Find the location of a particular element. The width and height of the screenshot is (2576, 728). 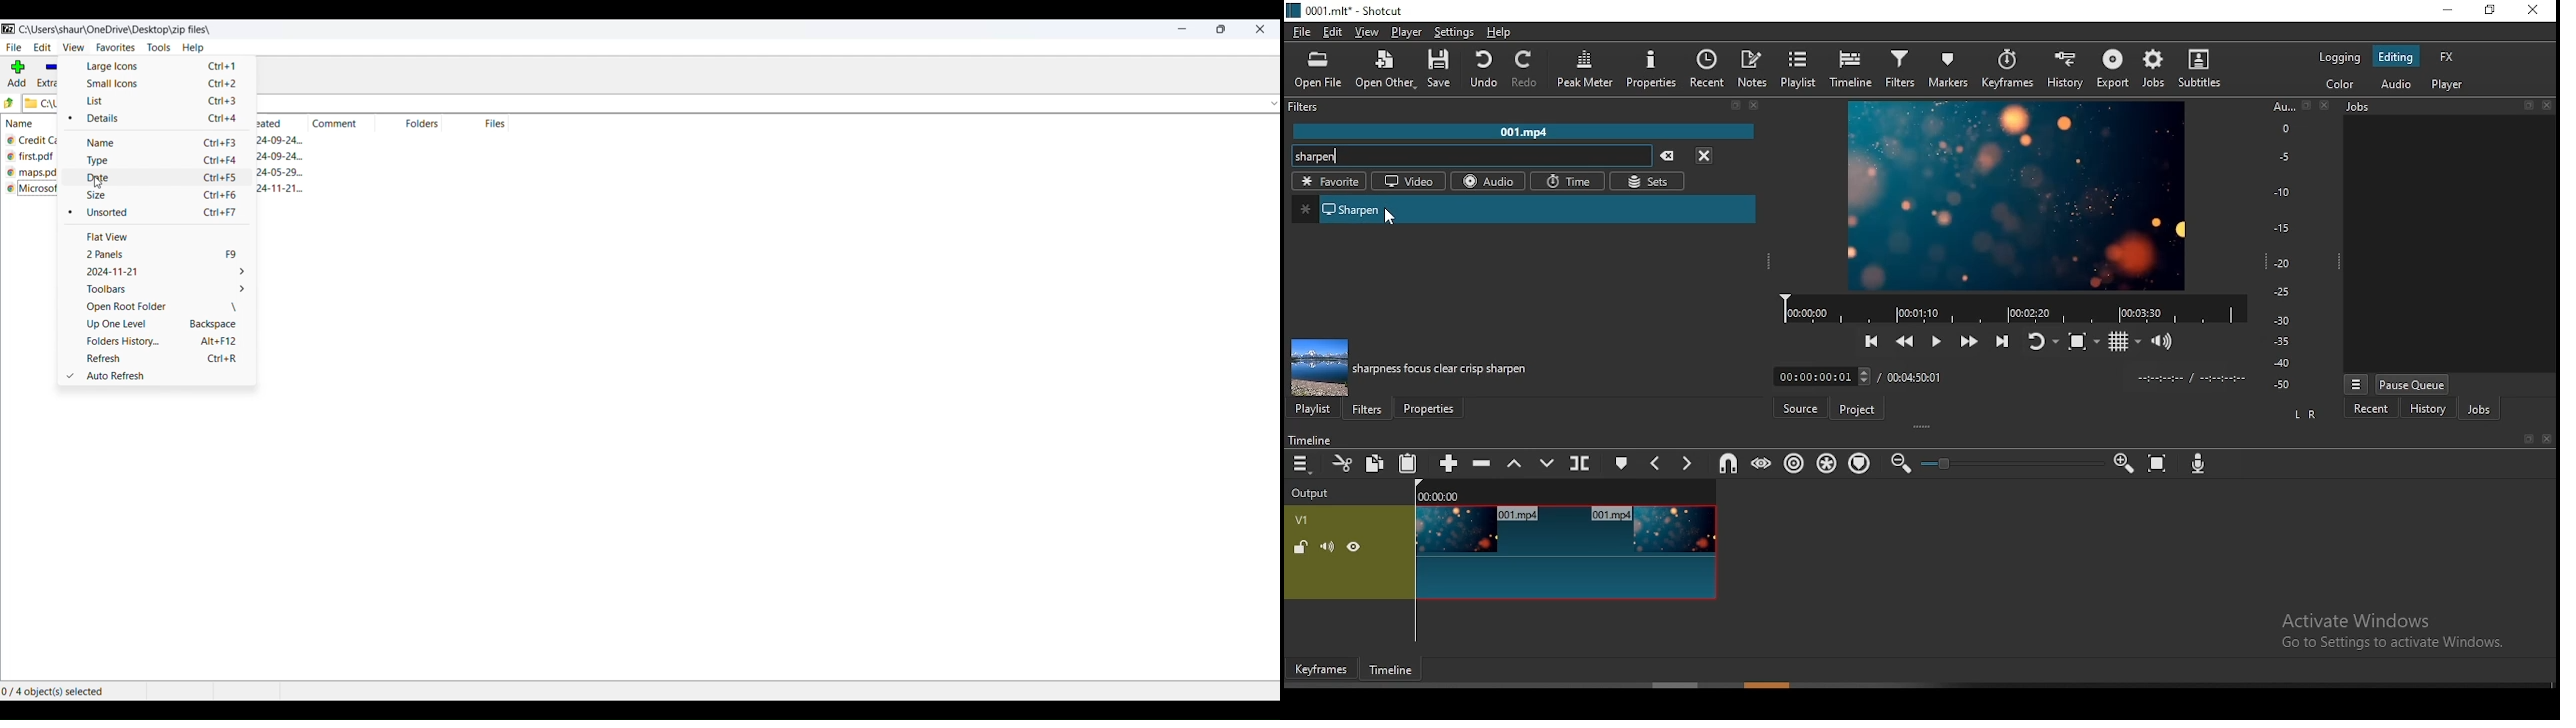

toggle grid display on the player is located at coordinates (2122, 343).